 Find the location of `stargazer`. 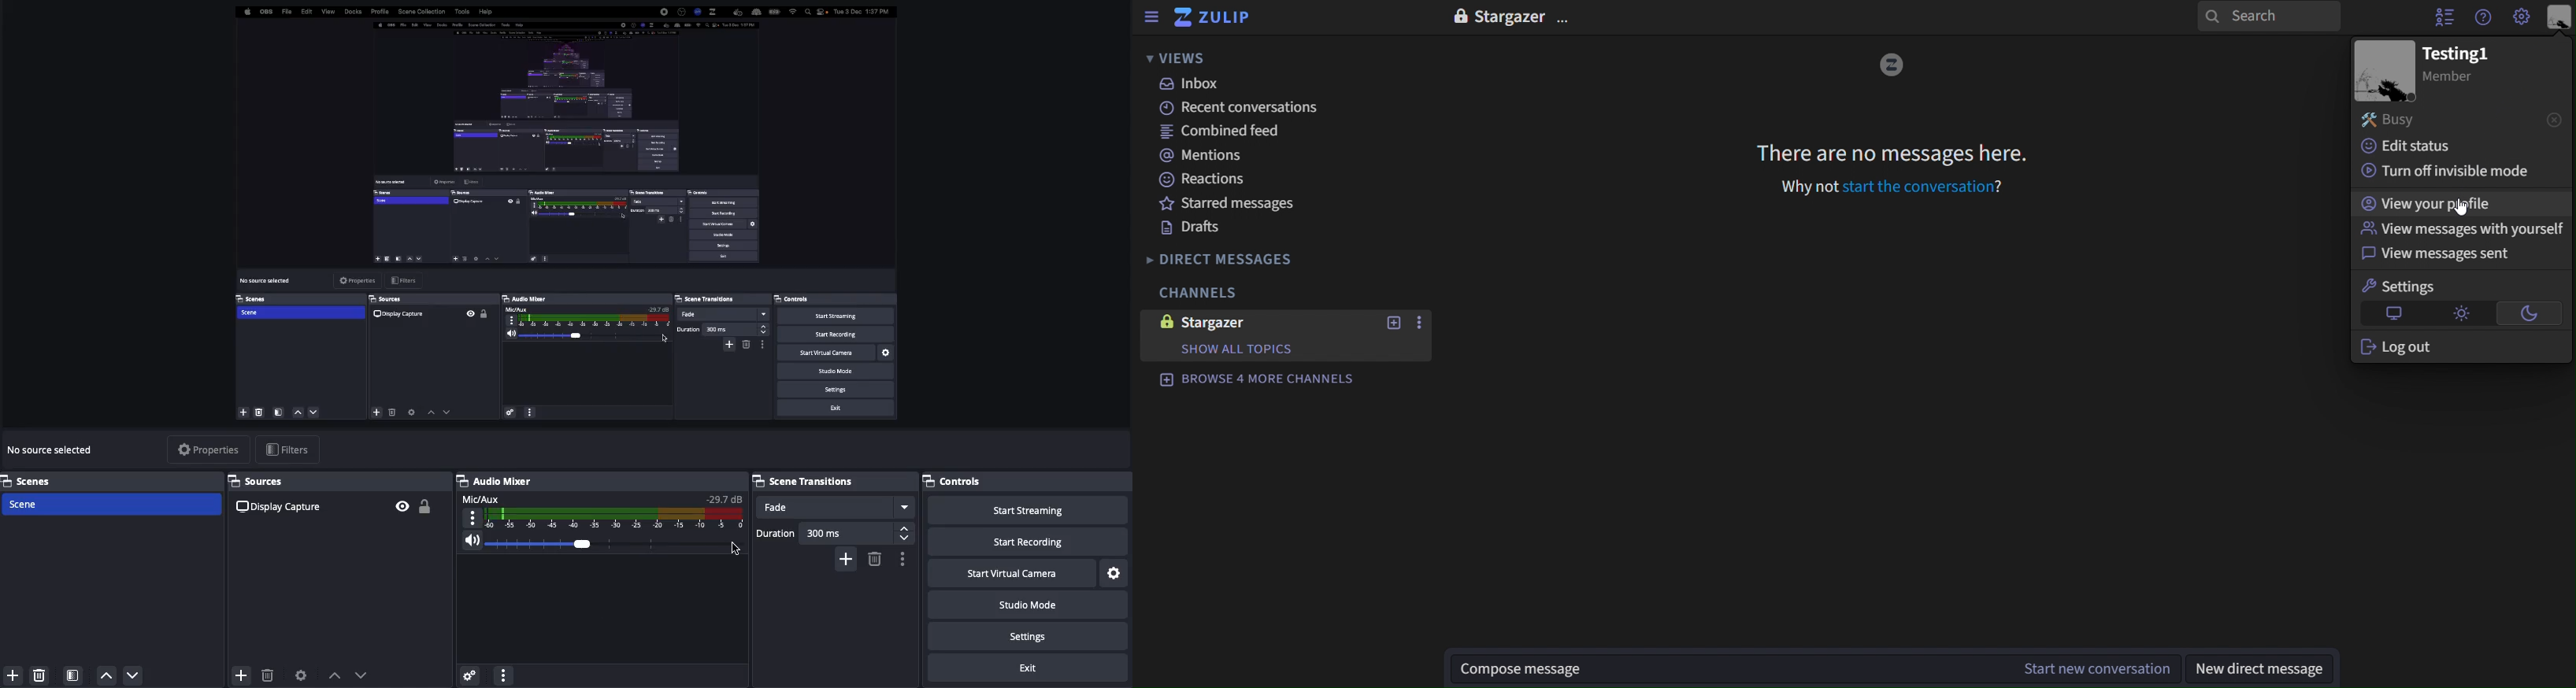

stargazer is located at coordinates (1204, 321).